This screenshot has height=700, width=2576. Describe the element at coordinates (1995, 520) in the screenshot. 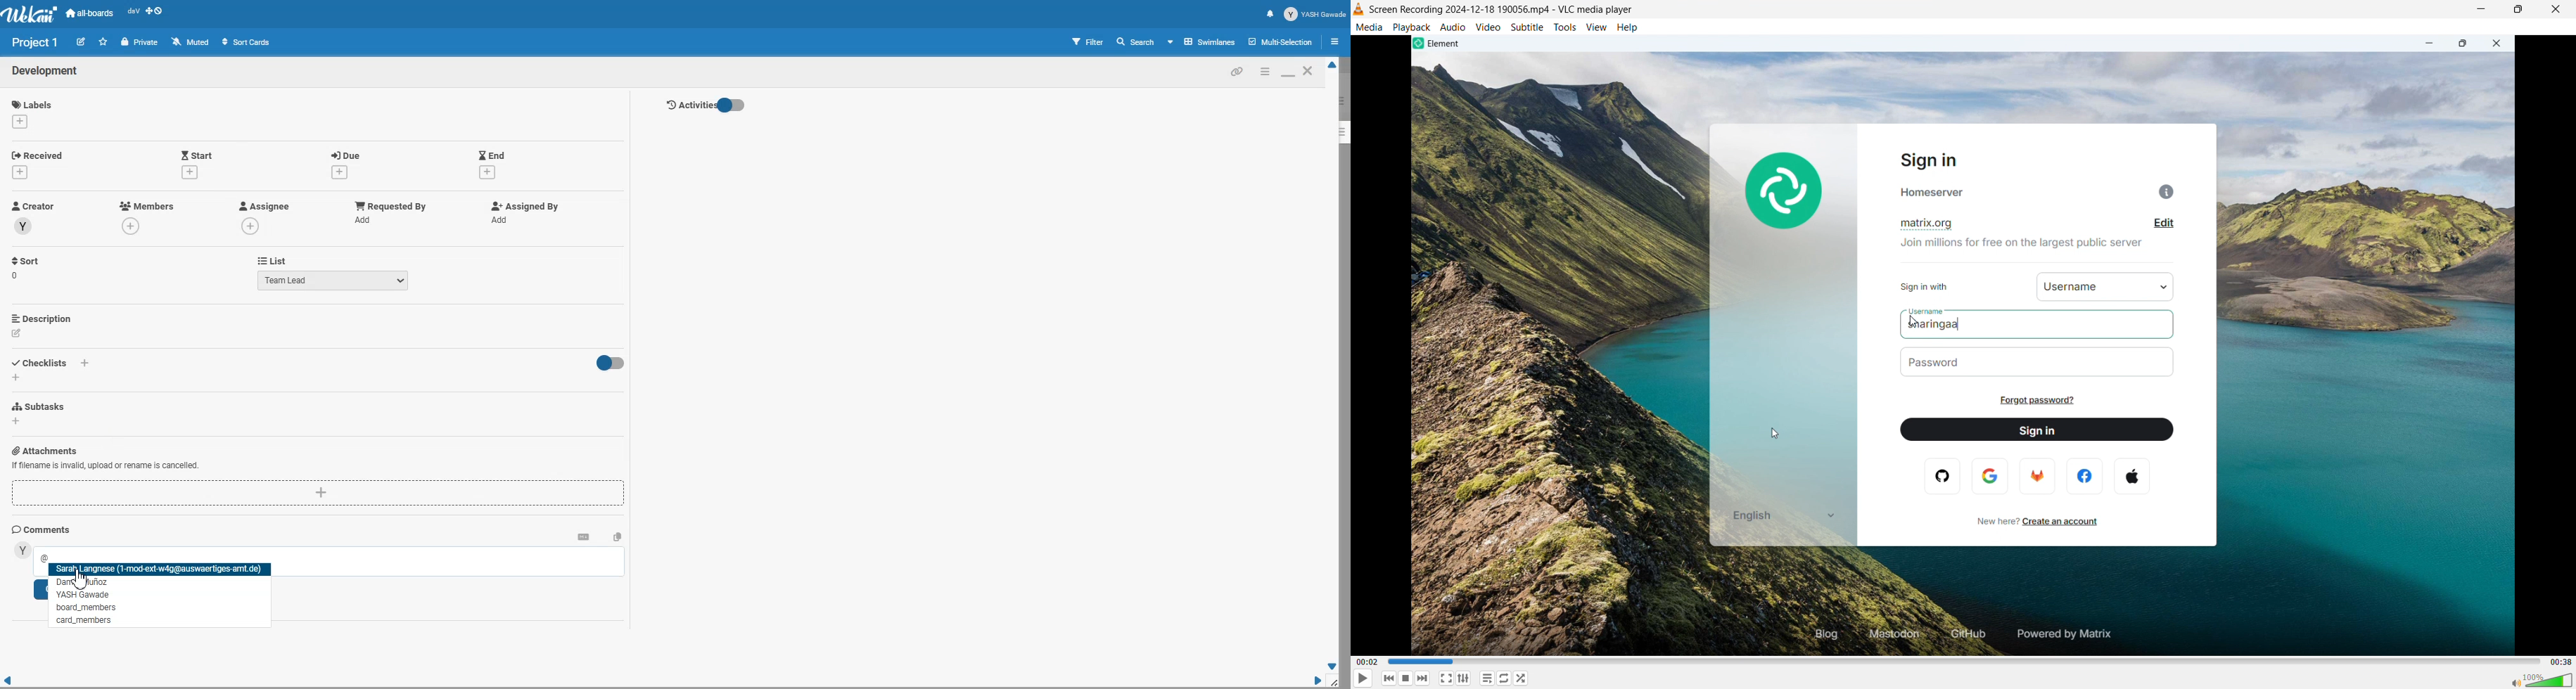

I see `new here?` at that location.